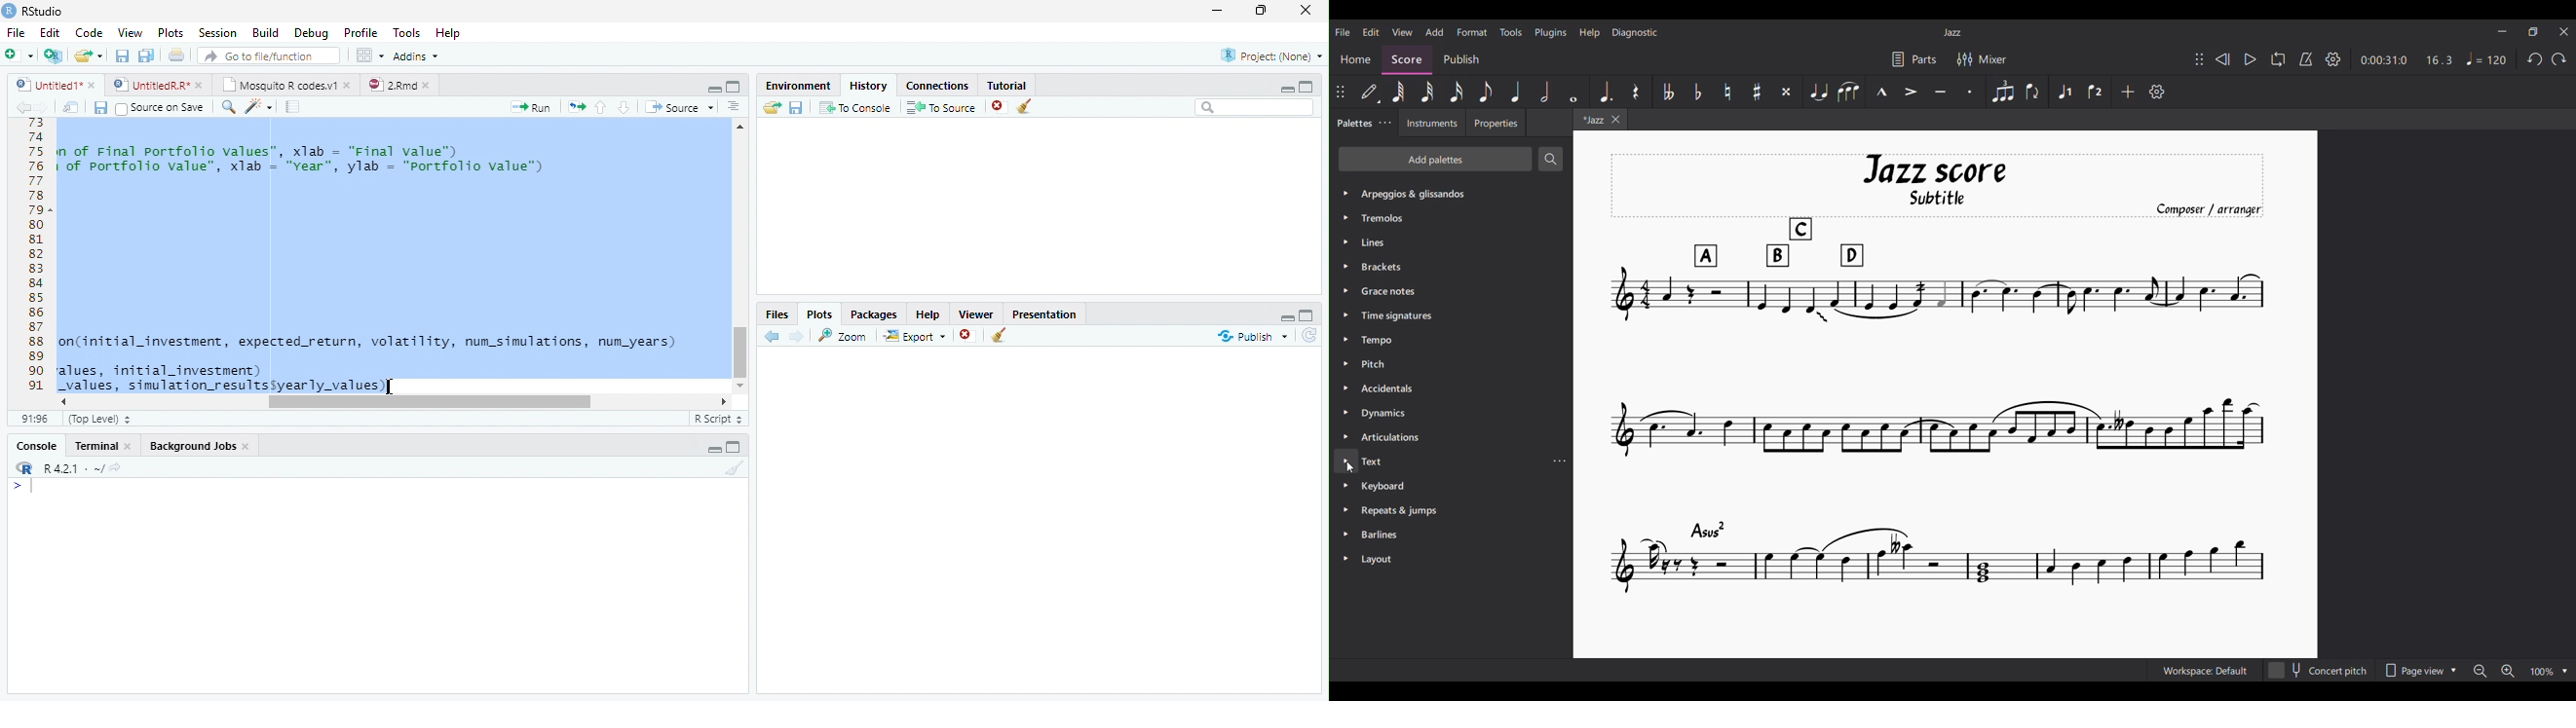  What do you see at coordinates (201, 445) in the screenshot?
I see `Background Jobs.` at bounding box center [201, 445].